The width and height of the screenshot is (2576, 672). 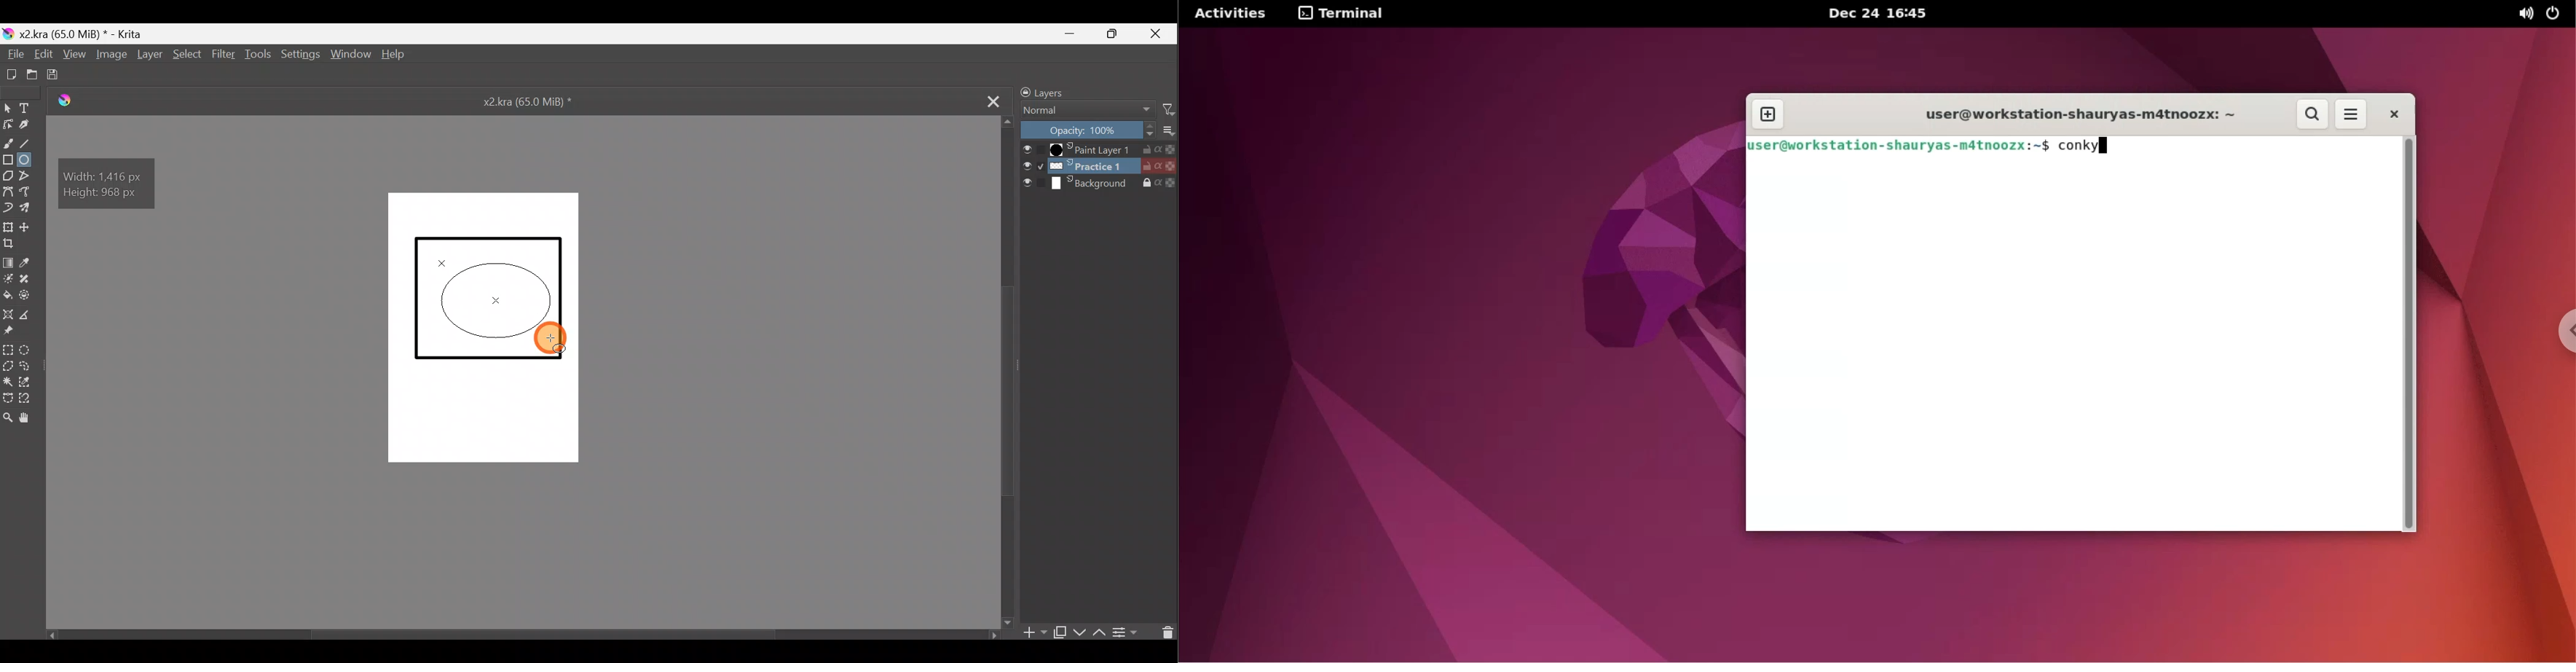 What do you see at coordinates (187, 55) in the screenshot?
I see `Select` at bounding box center [187, 55].